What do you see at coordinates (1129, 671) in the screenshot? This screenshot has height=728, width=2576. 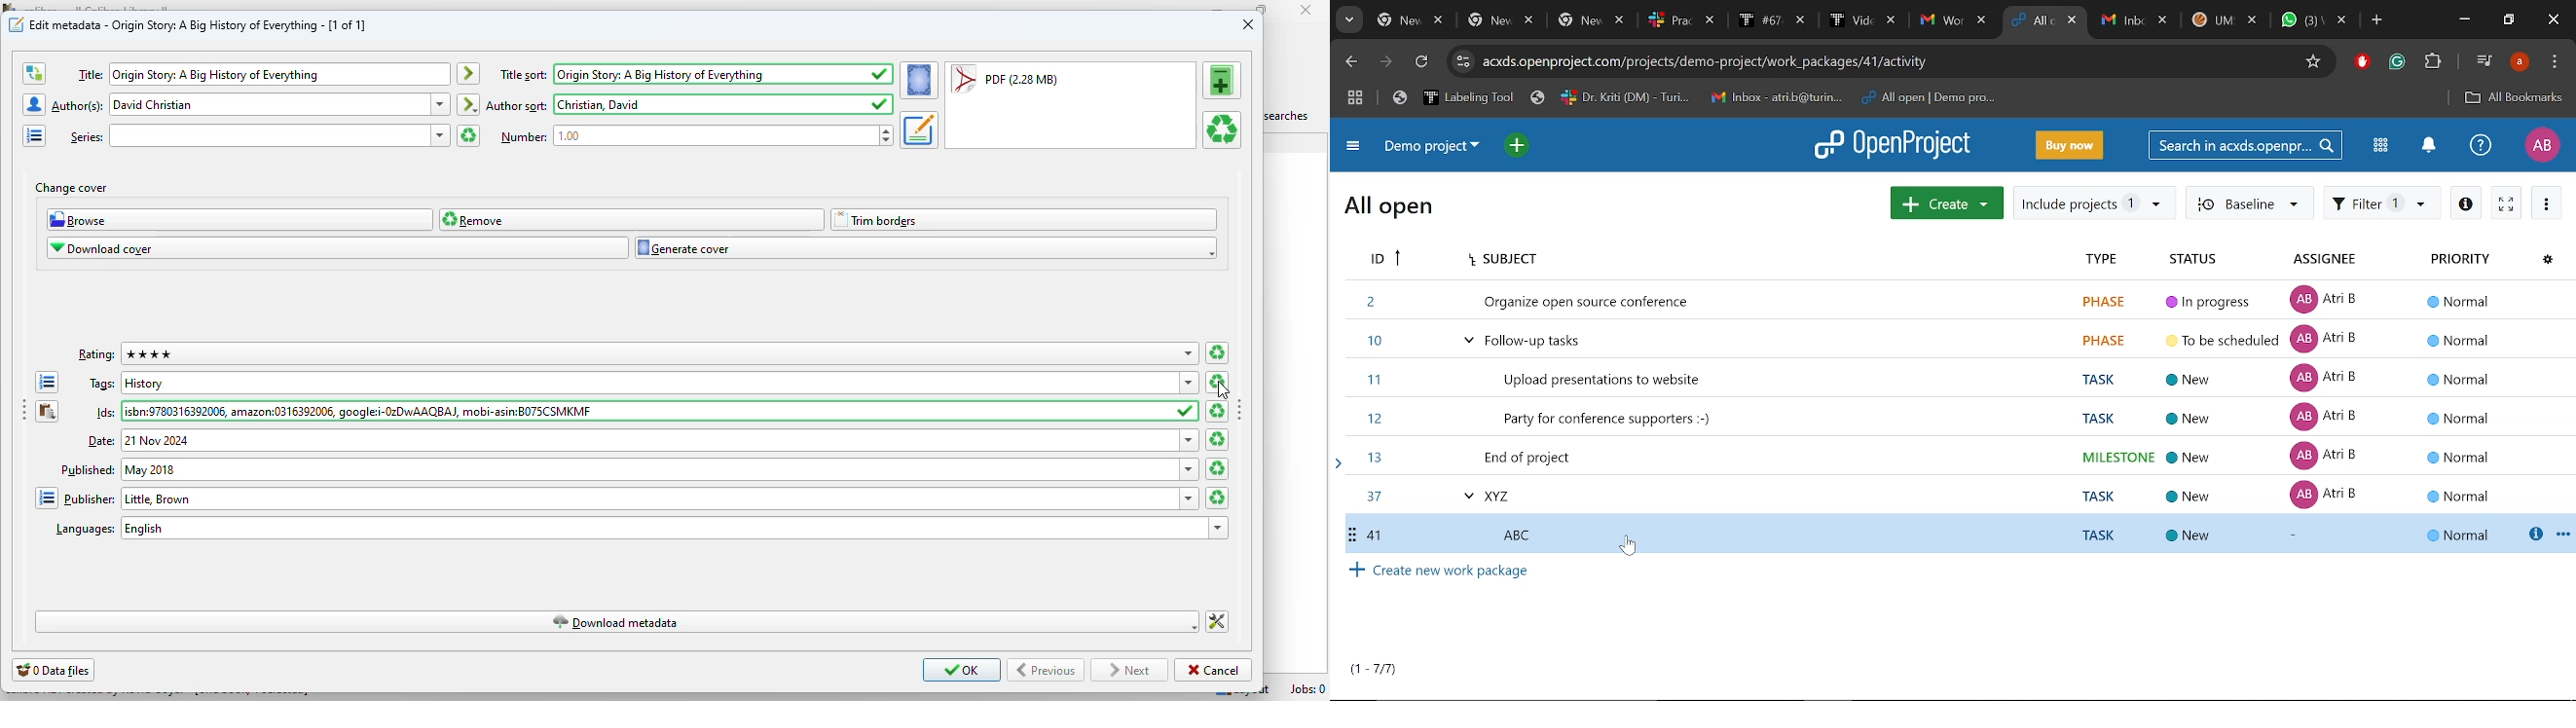 I see `next` at bounding box center [1129, 671].